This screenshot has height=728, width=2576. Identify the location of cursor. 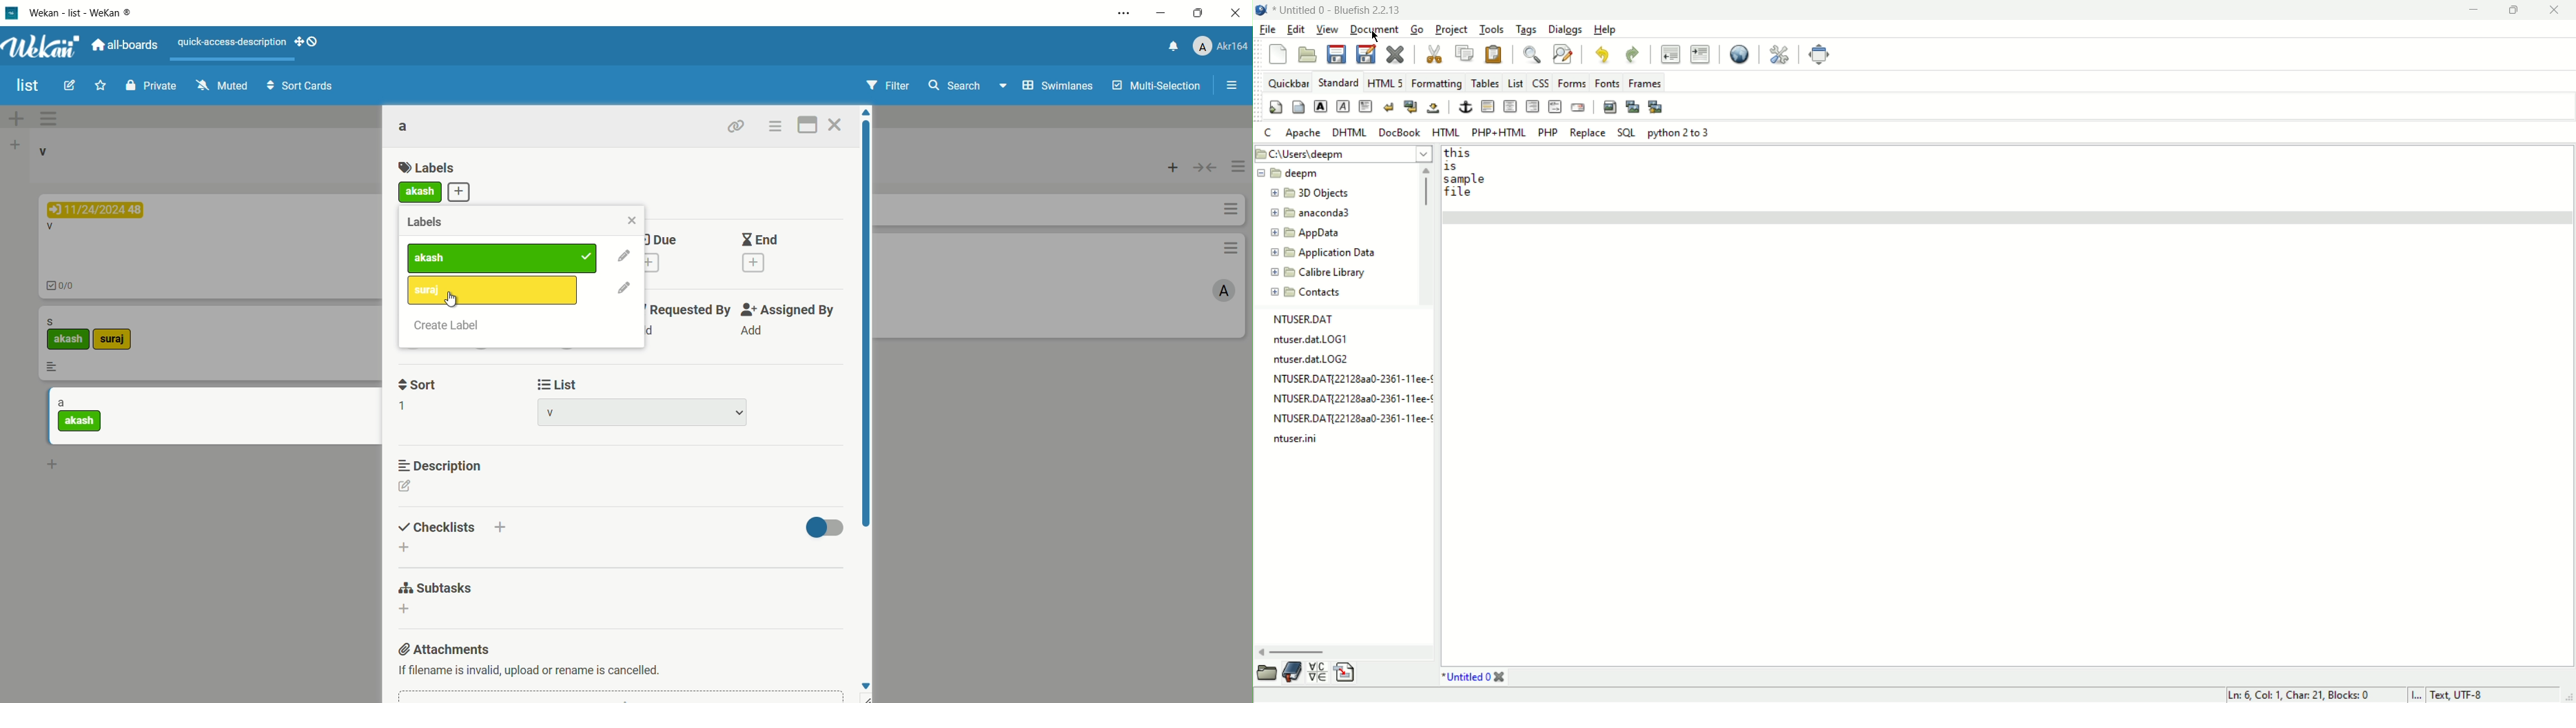
(1373, 36).